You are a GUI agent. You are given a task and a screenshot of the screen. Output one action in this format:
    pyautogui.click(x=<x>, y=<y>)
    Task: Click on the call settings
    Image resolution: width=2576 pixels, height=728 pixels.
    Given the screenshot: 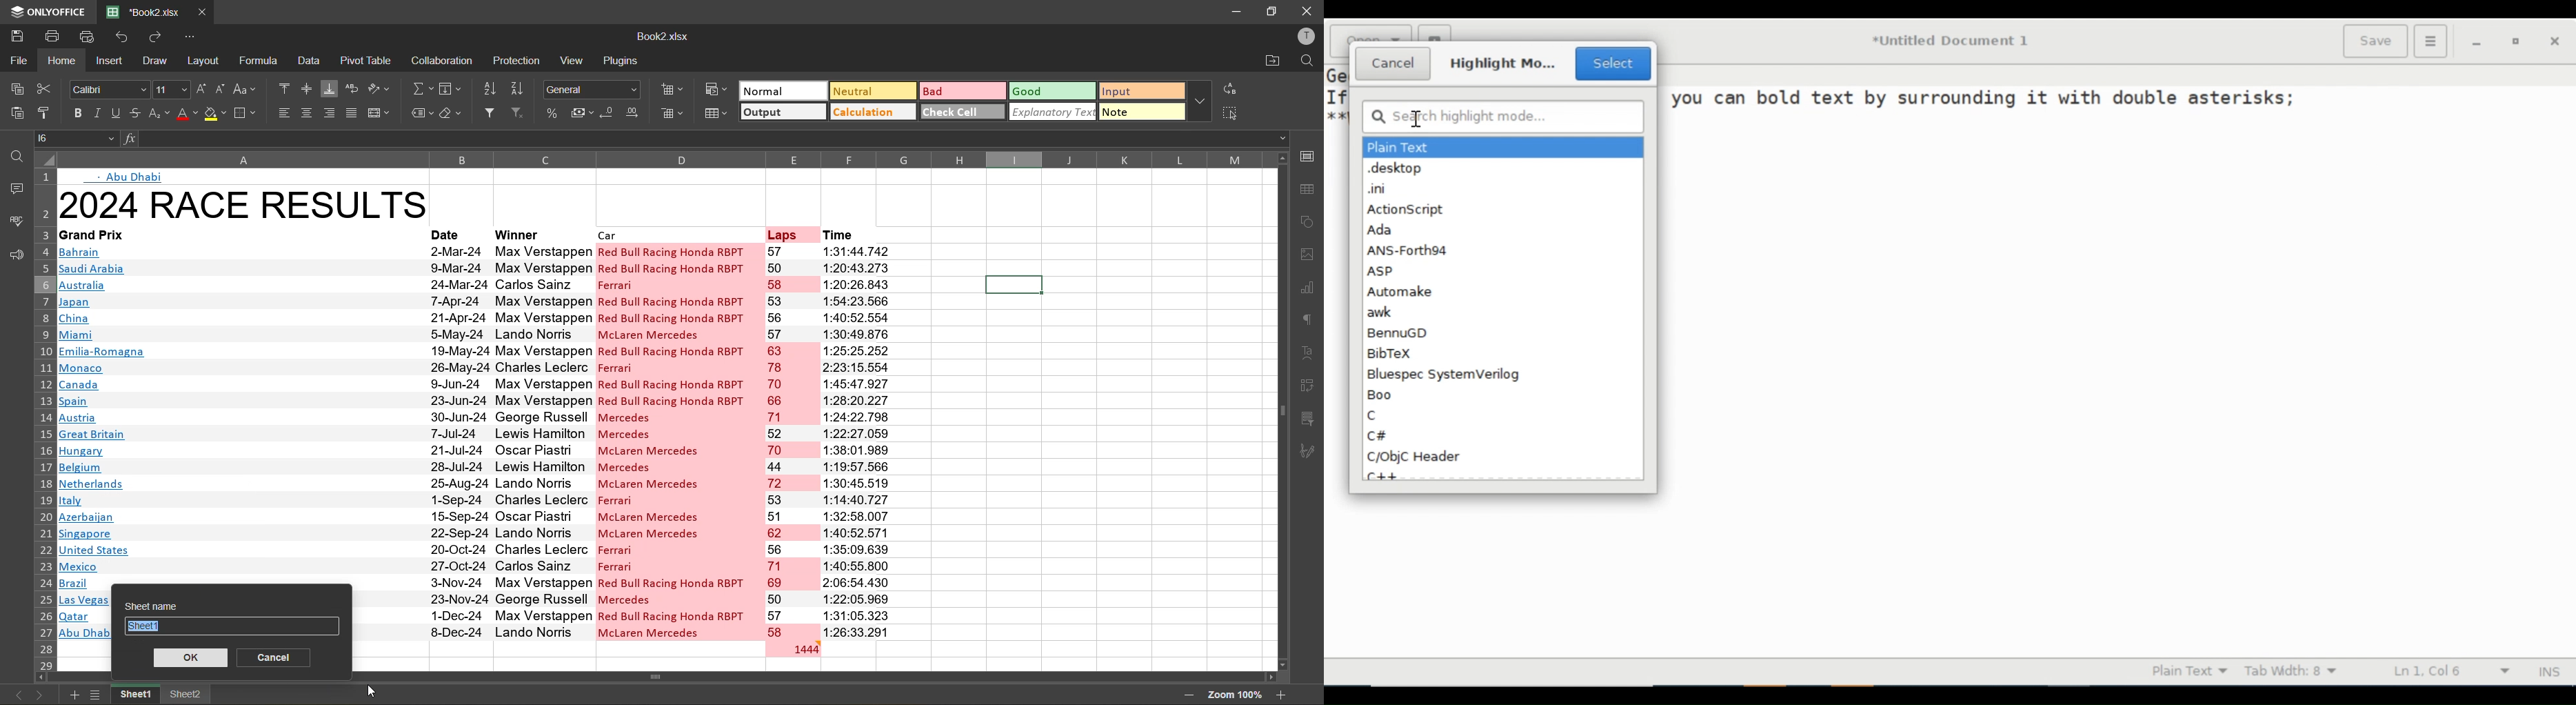 What is the action you would take?
    pyautogui.click(x=1310, y=157)
    